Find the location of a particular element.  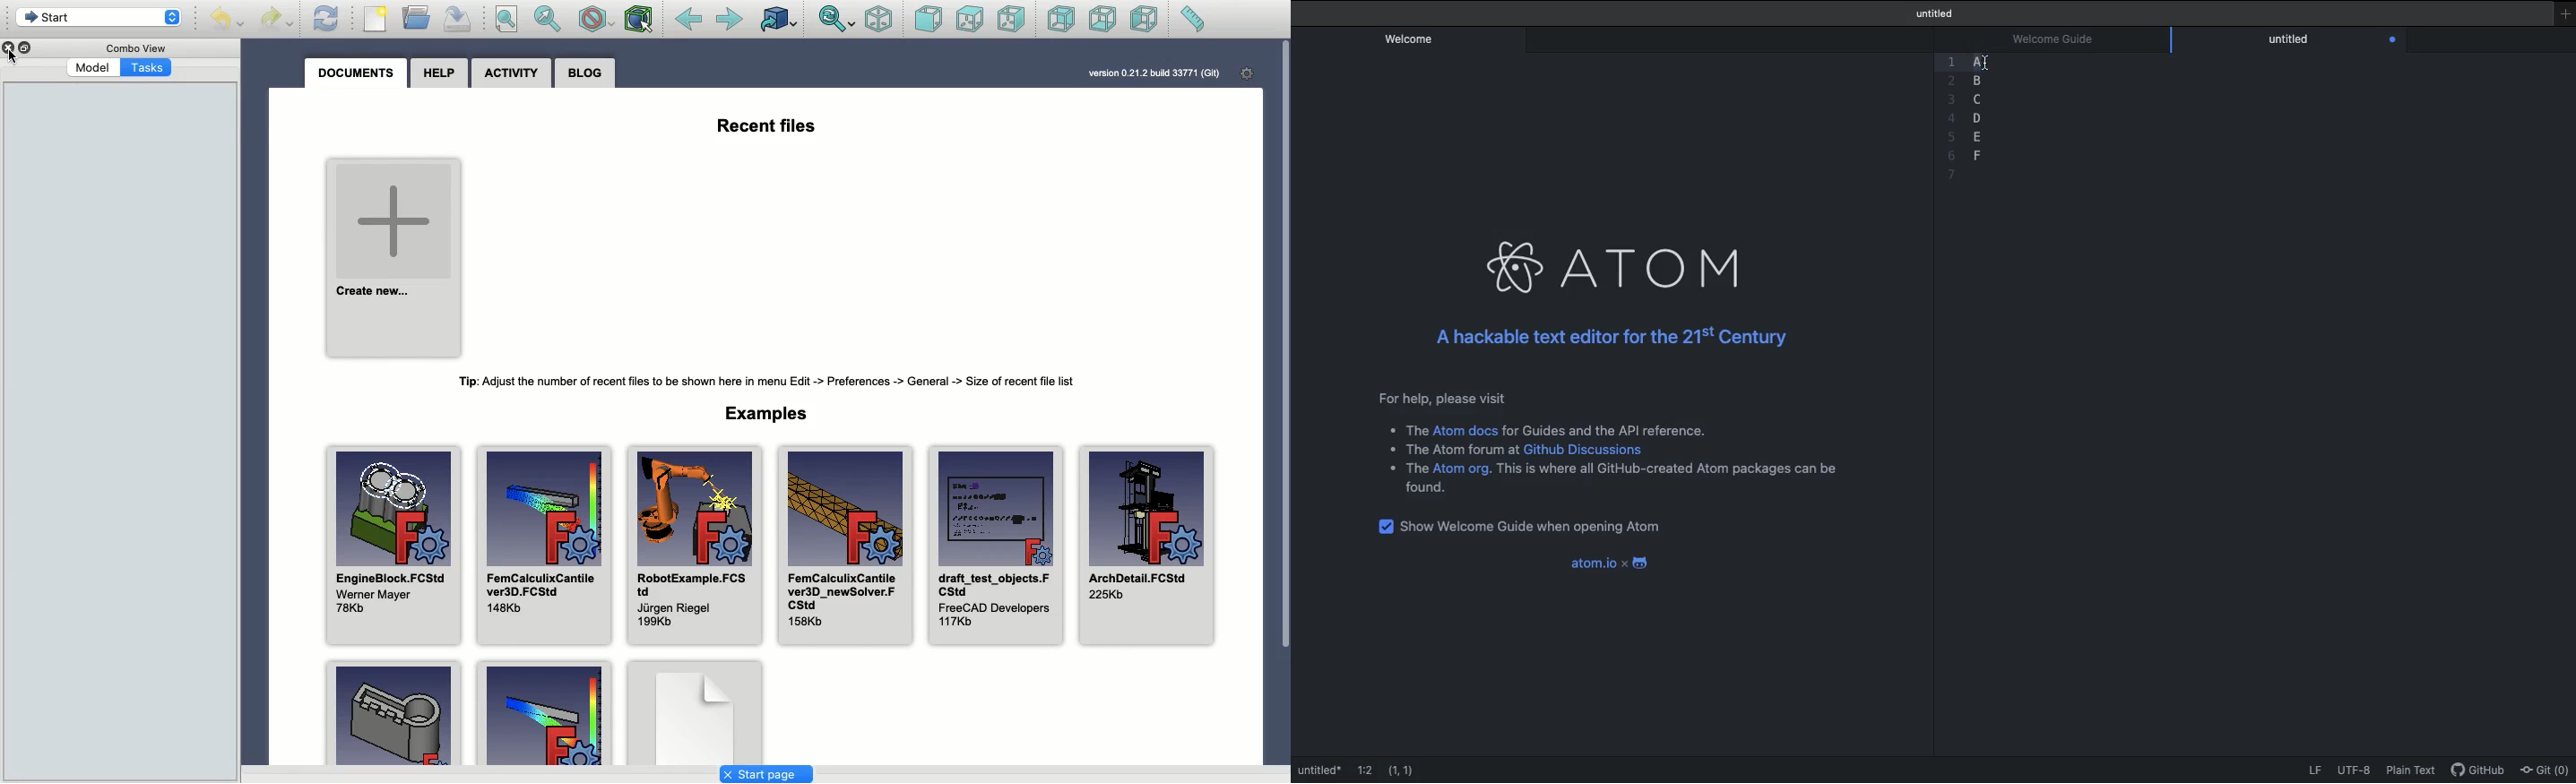

Cursor is located at coordinates (13, 56).